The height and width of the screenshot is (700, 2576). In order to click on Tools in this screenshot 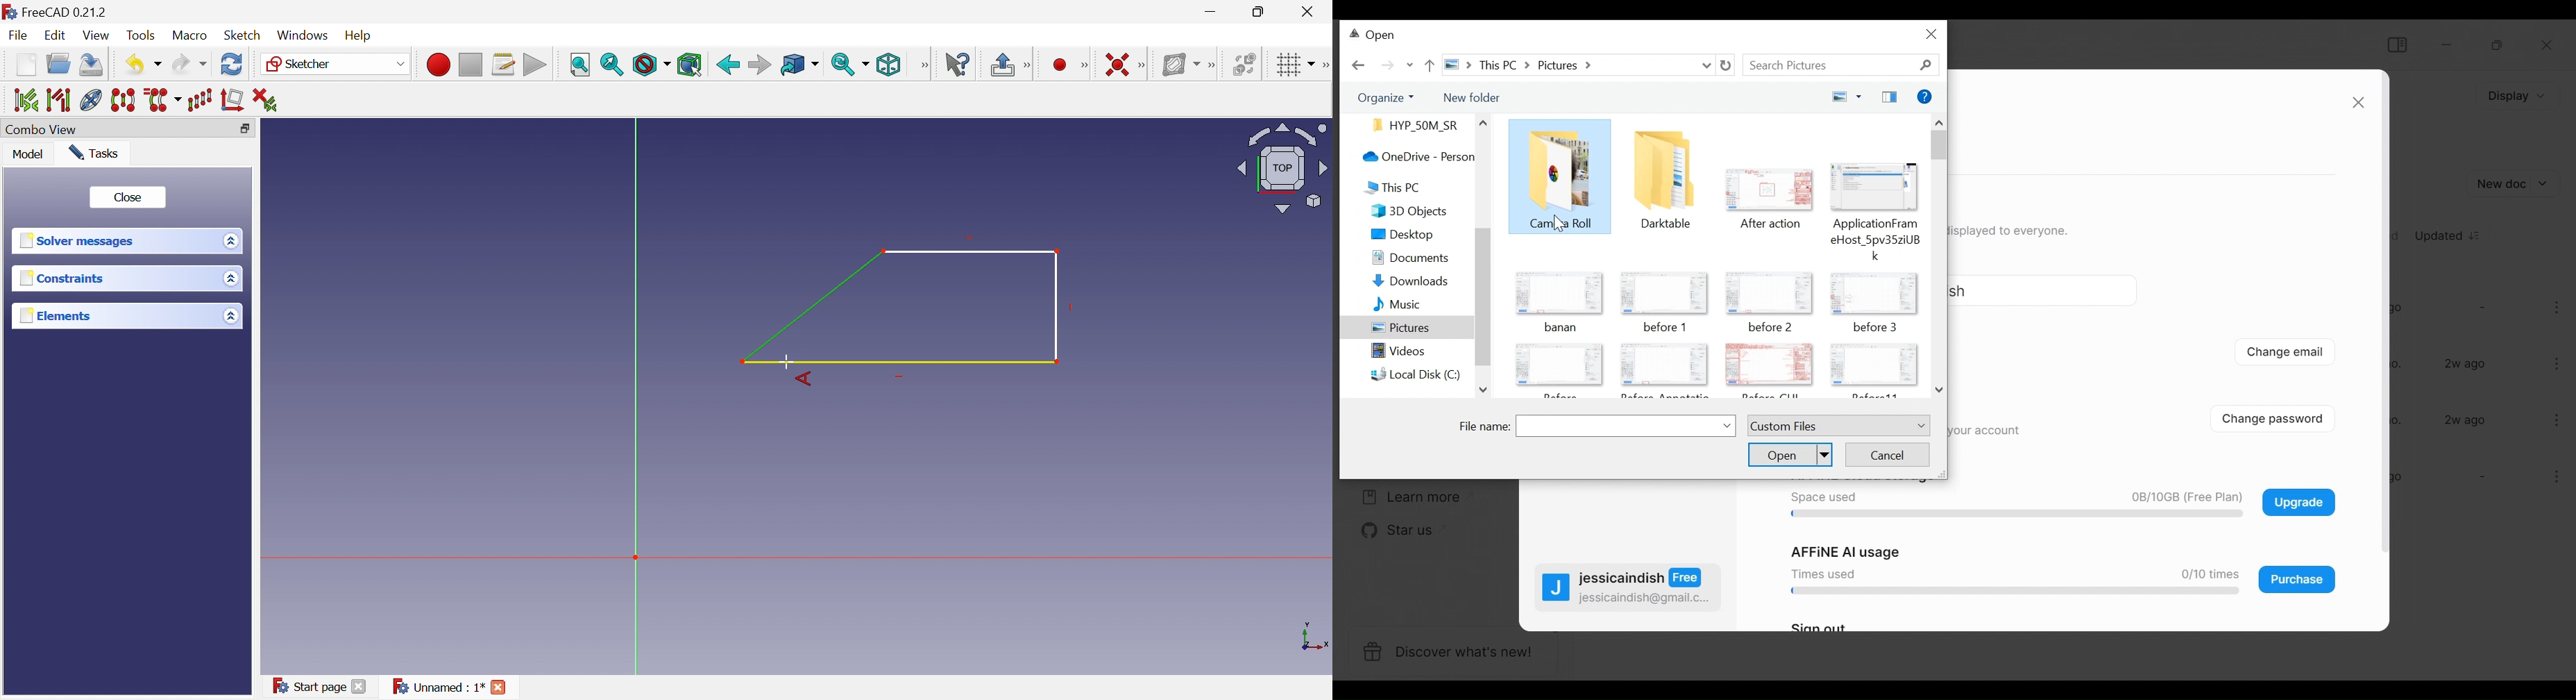, I will do `click(143, 34)`.